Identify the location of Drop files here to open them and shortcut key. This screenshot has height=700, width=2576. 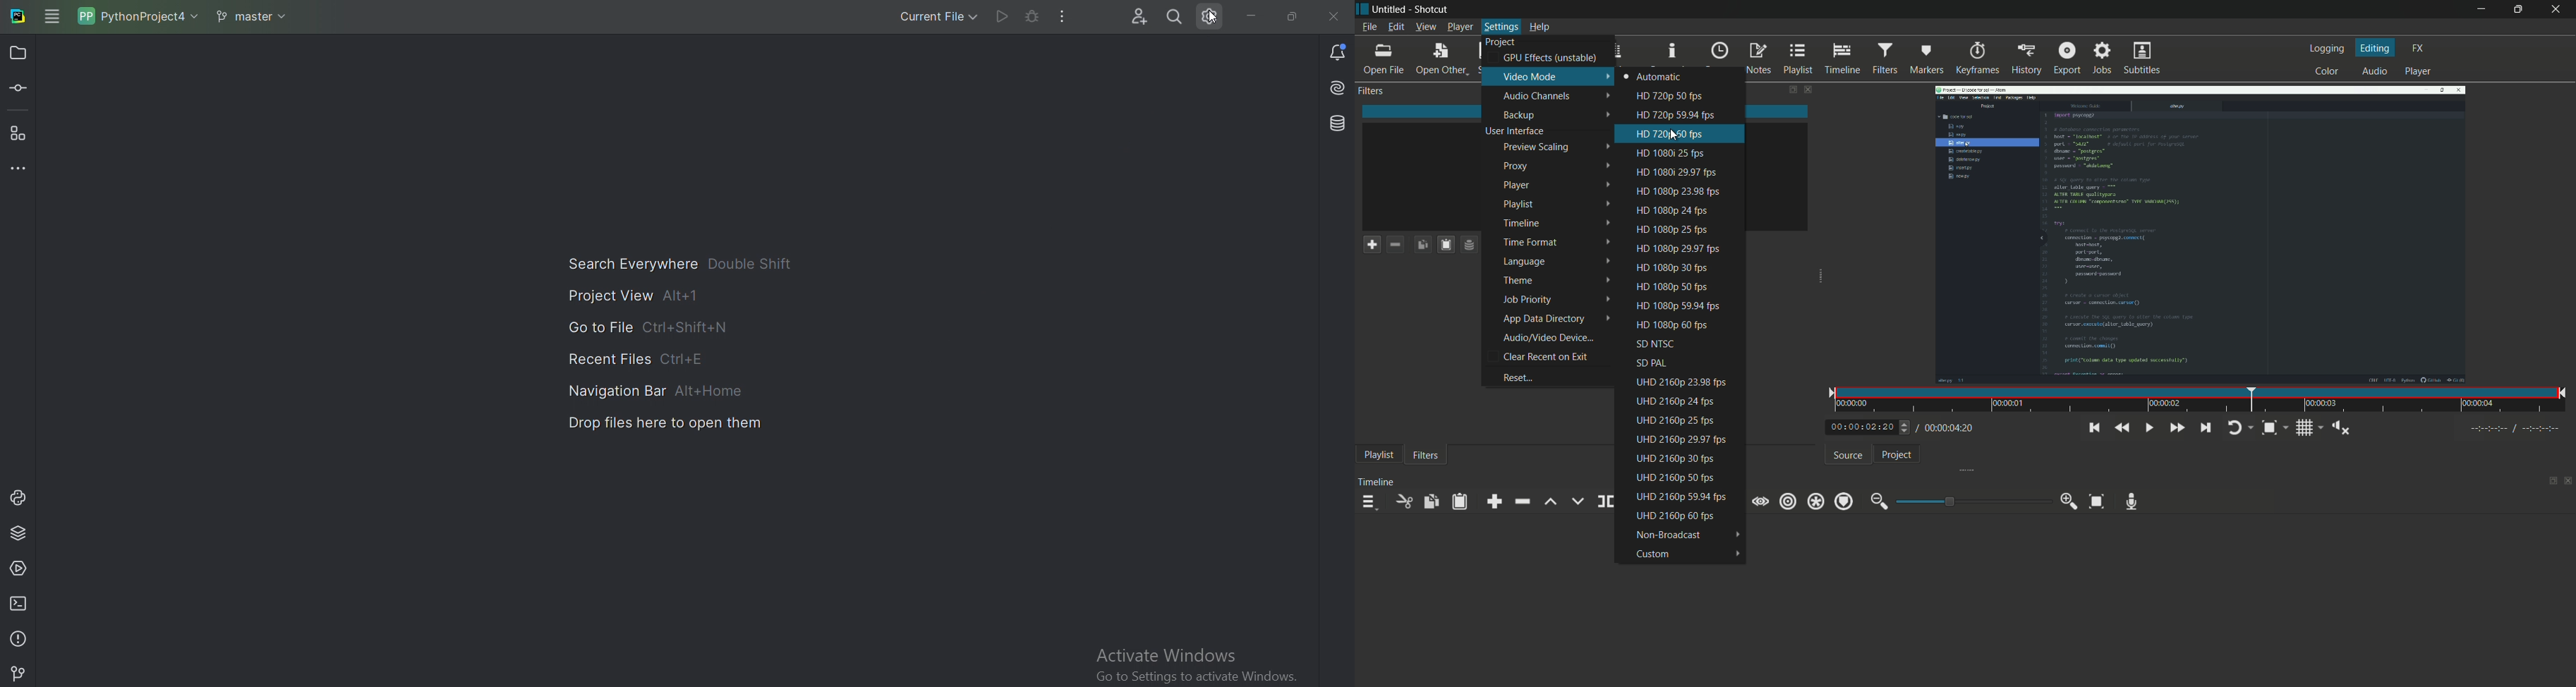
(665, 422).